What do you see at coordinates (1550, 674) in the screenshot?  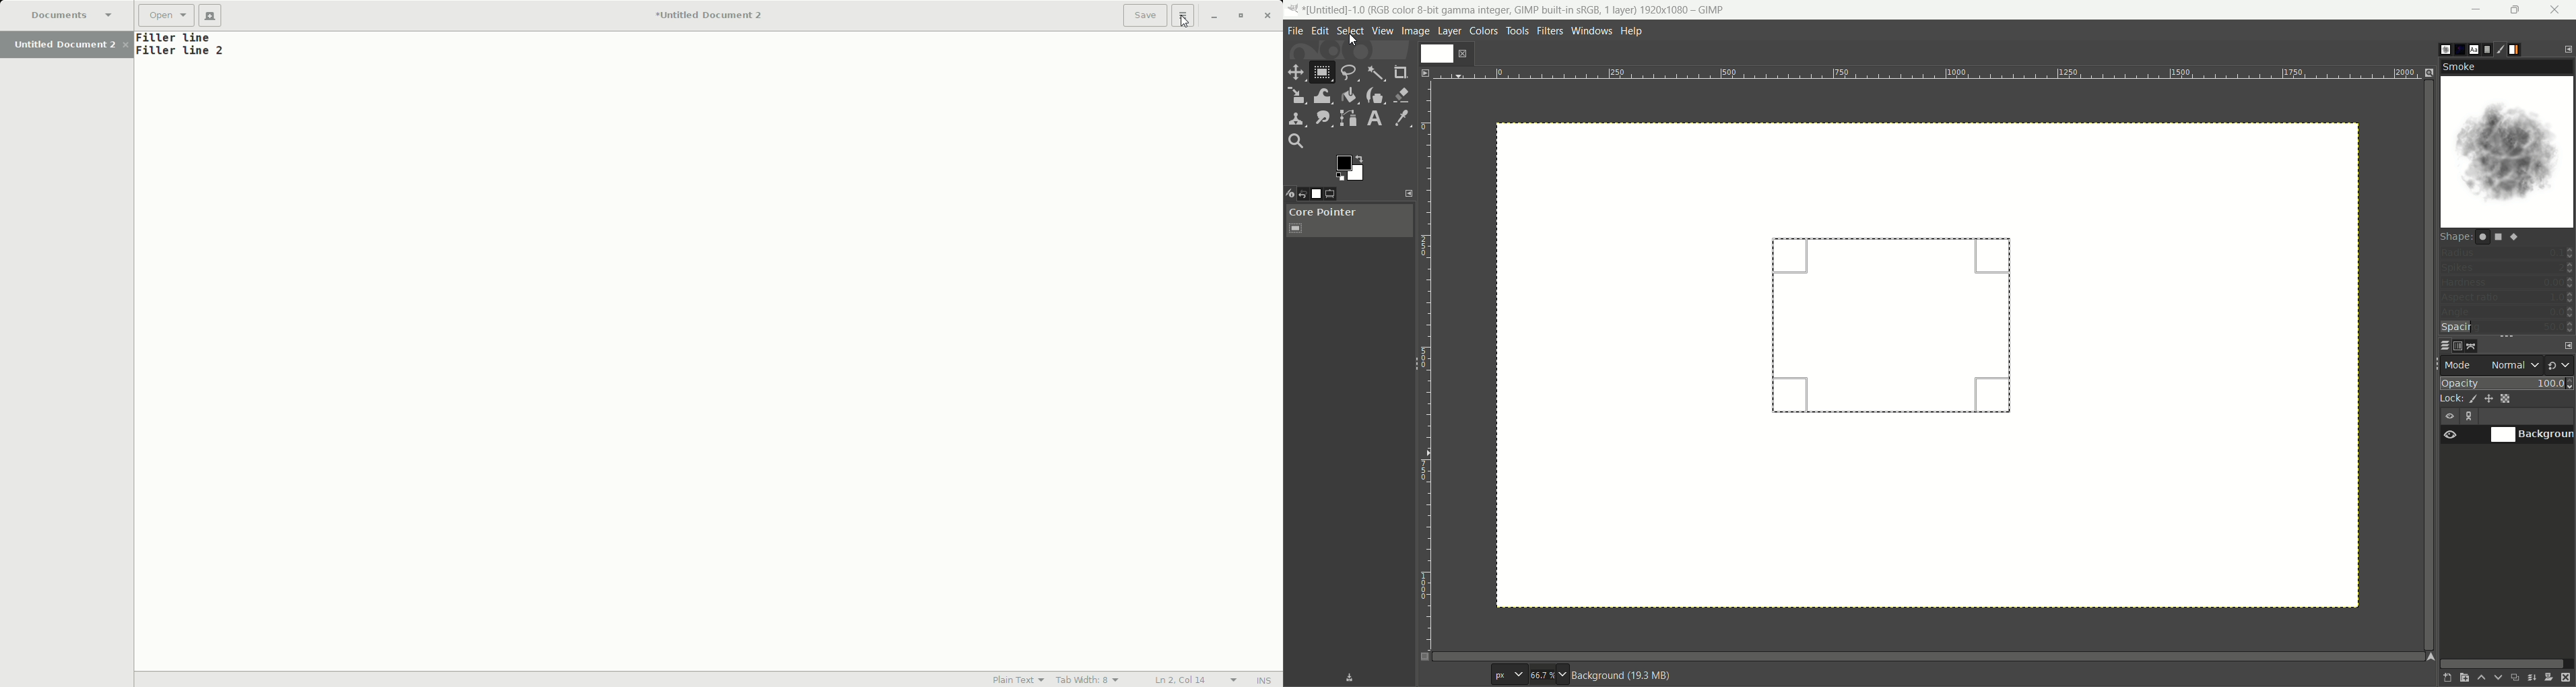 I see `zoom factor` at bounding box center [1550, 674].